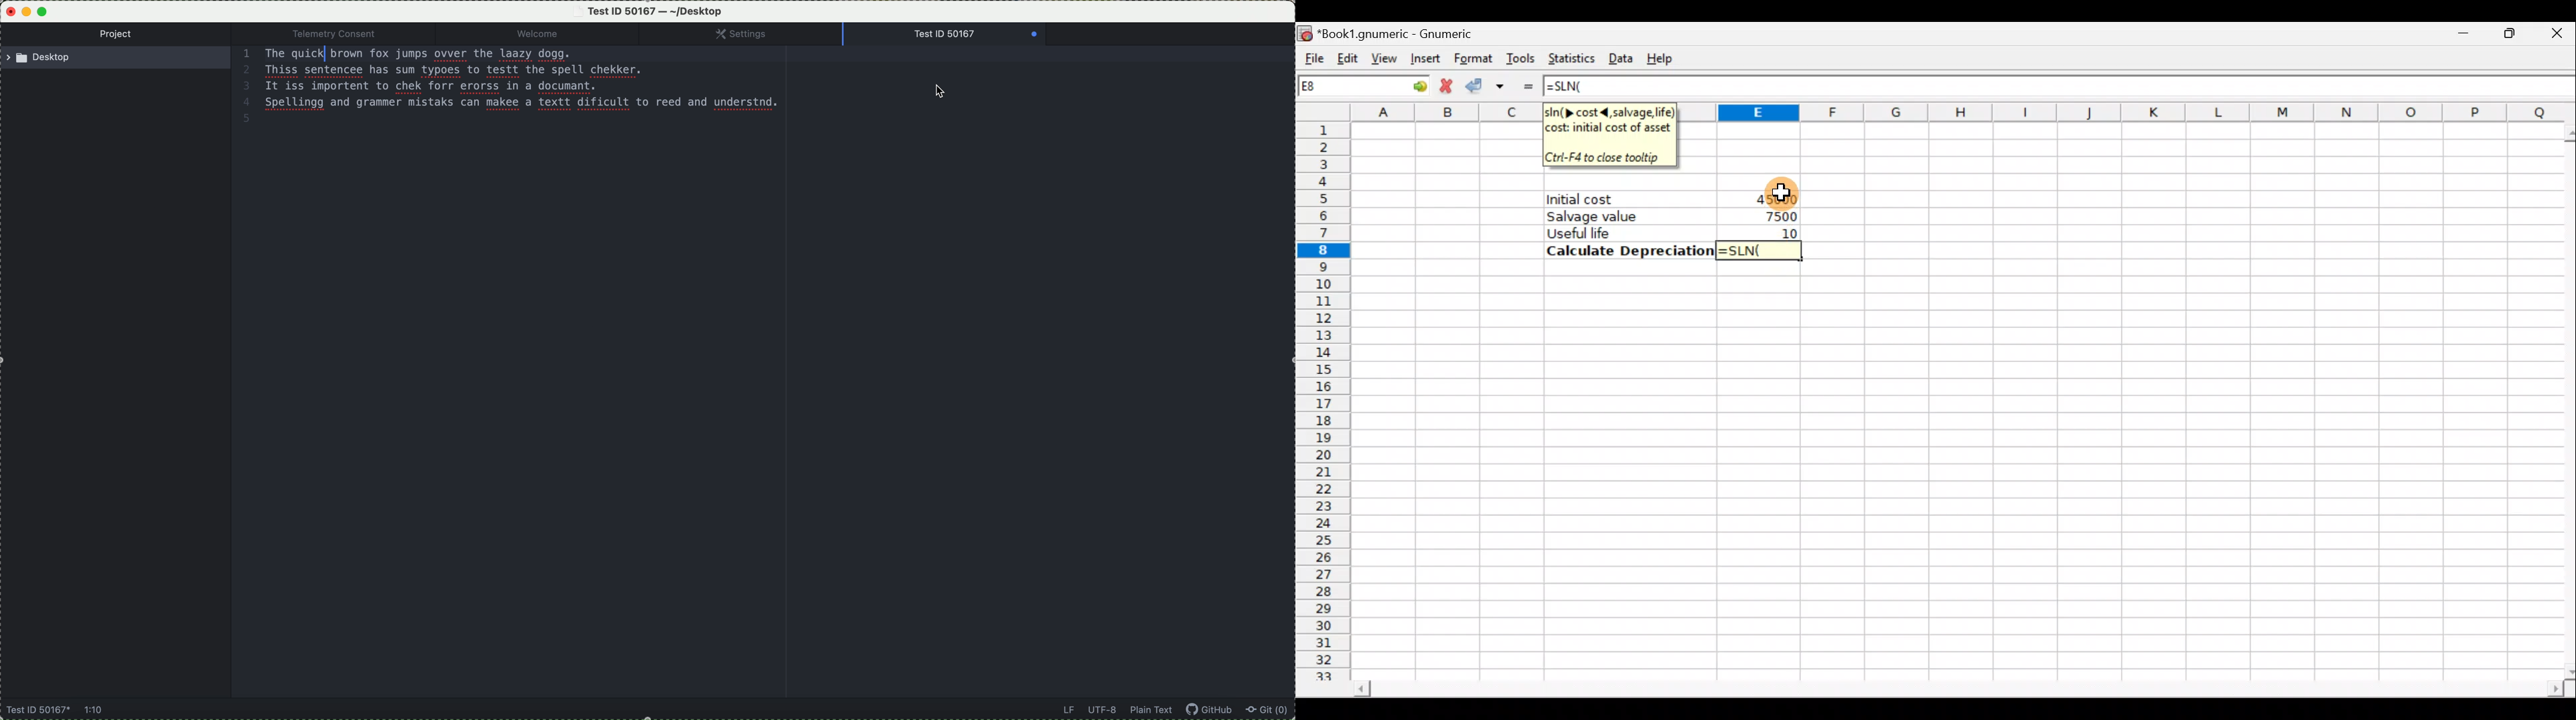 Image resolution: width=2576 pixels, height=728 pixels. Describe the element at coordinates (1576, 87) in the screenshot. I see `=SLN(` at that location.